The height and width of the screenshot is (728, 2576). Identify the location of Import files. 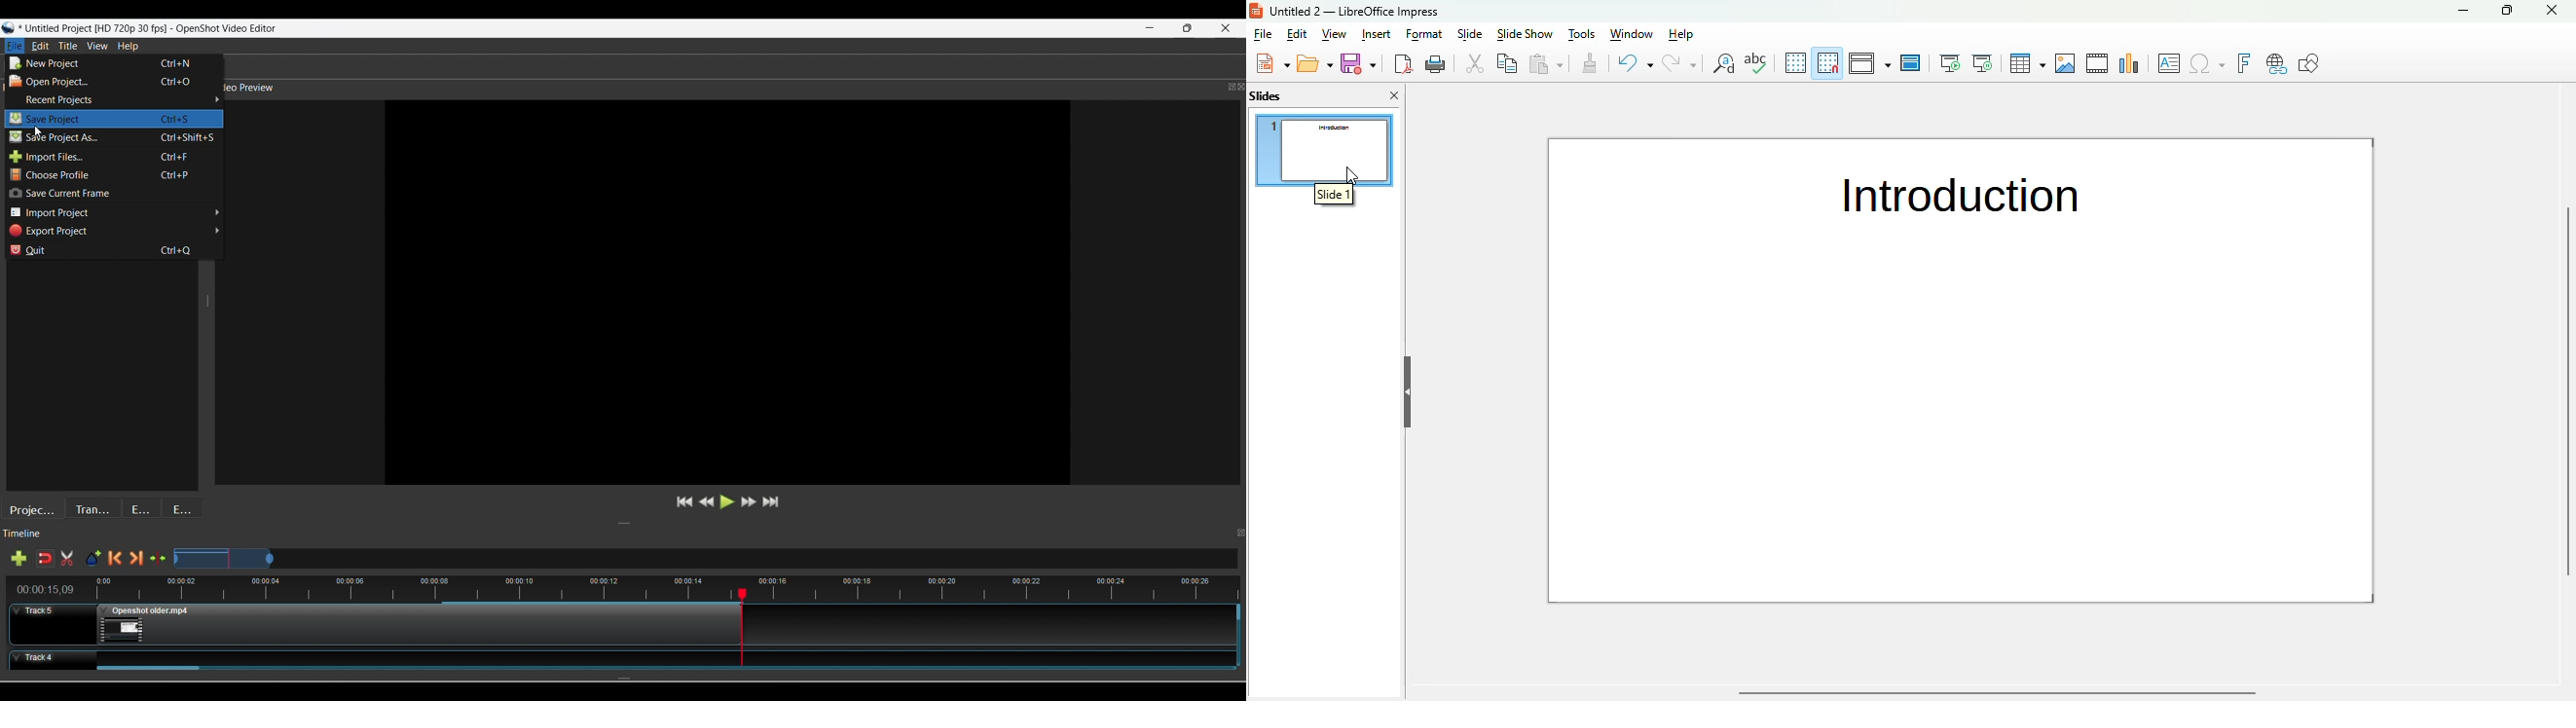
(113, 156).